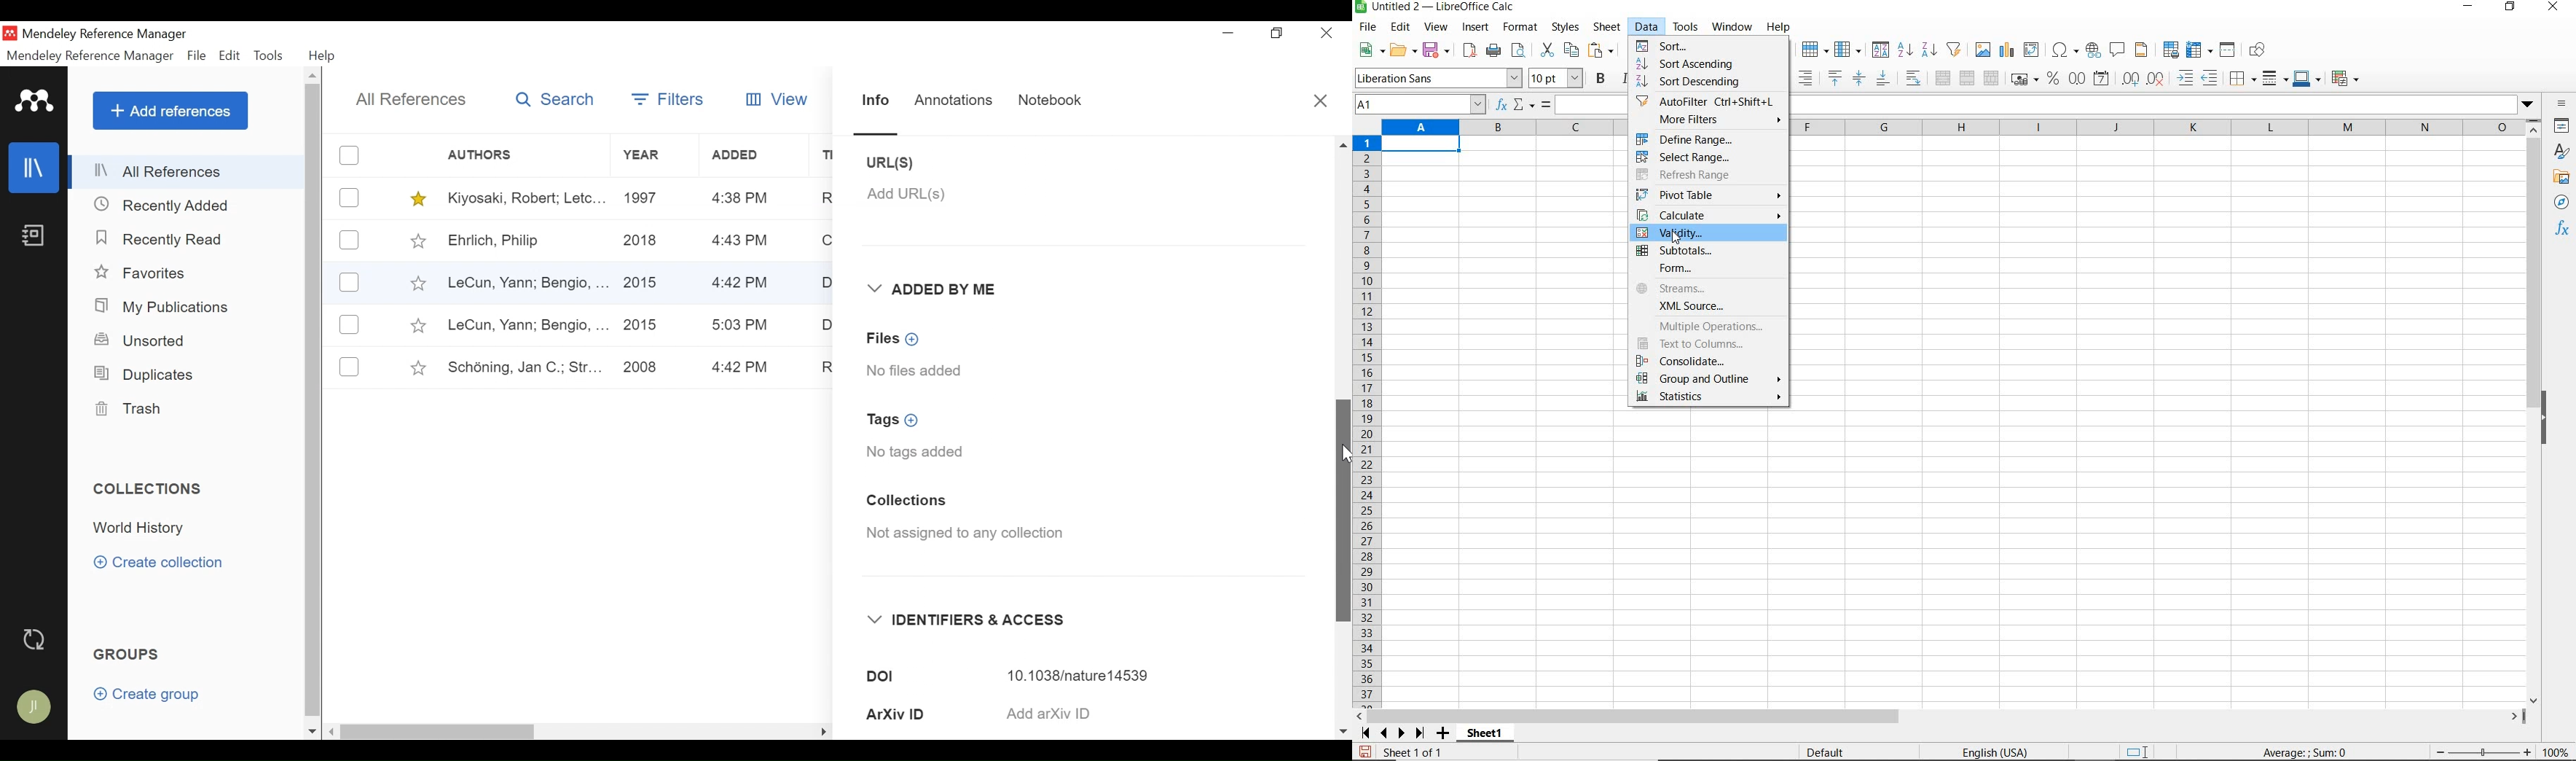 This screenshot has height=784, width=2576. I want to click on Collections, so click(153, 489).